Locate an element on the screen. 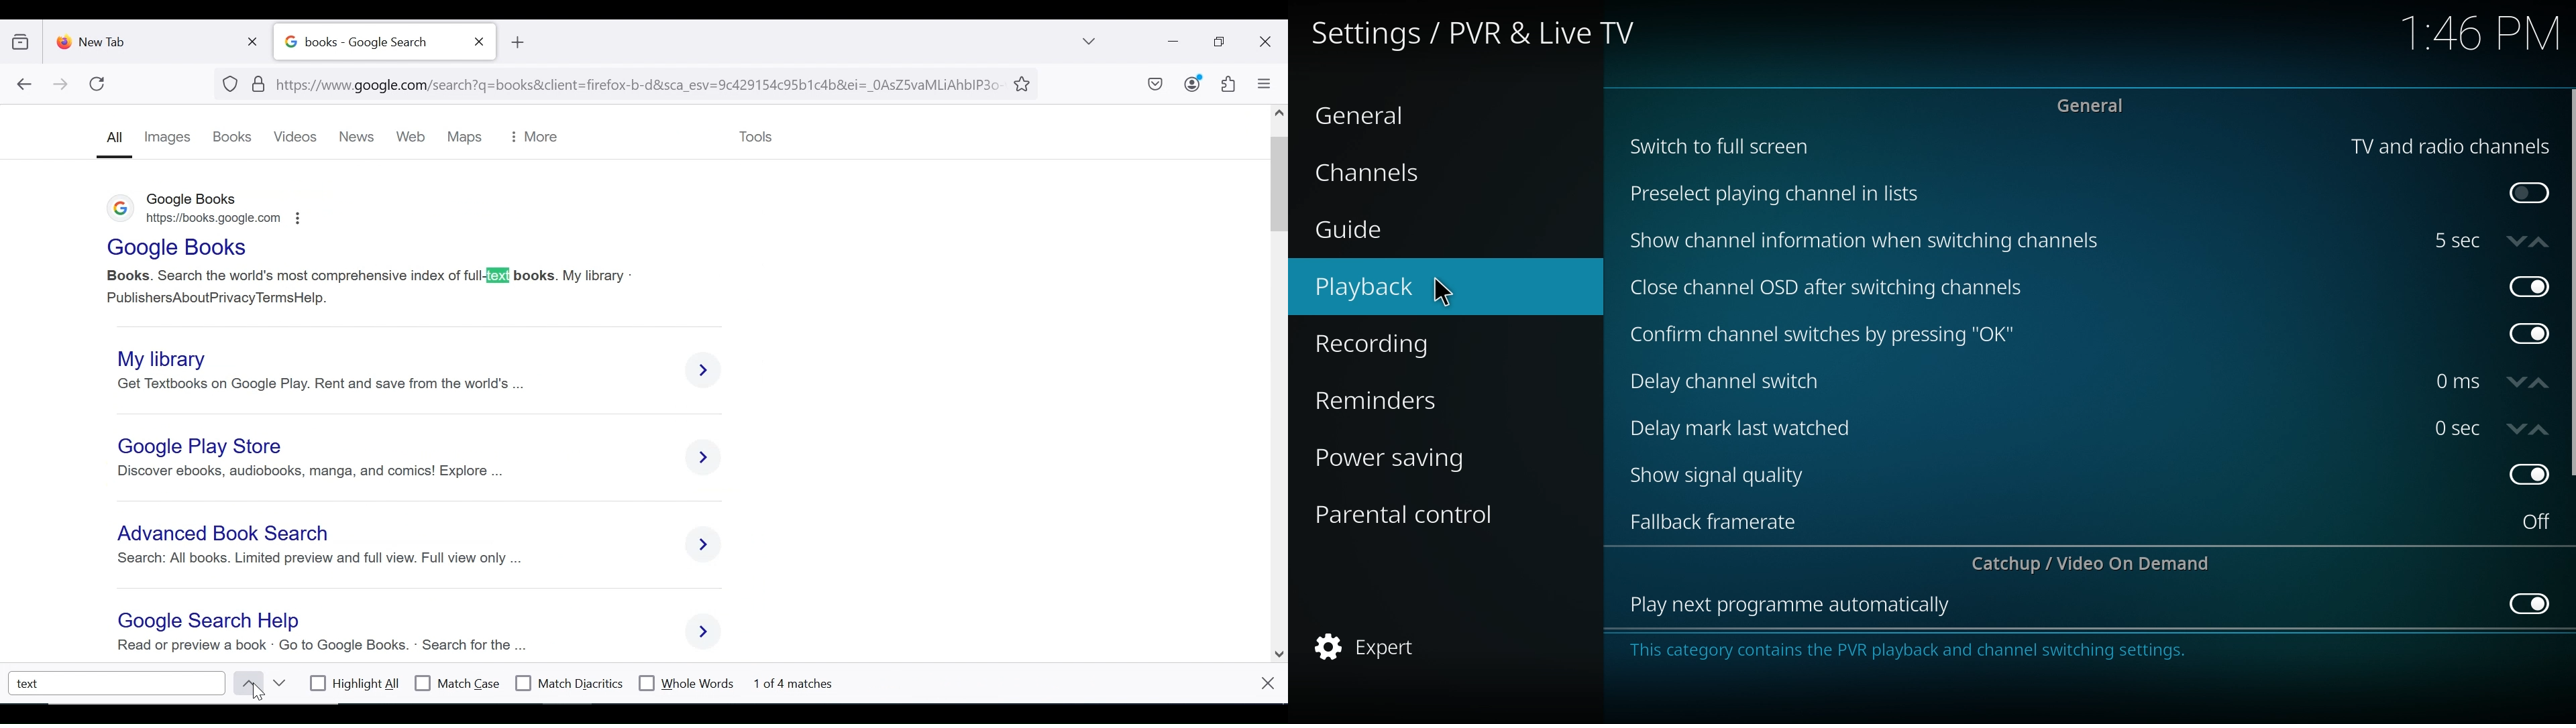 The width and height of the screenshot is (2576, 728). search: all books. limited preview and full view. Full view only ... is located at coordinates (318, 563).